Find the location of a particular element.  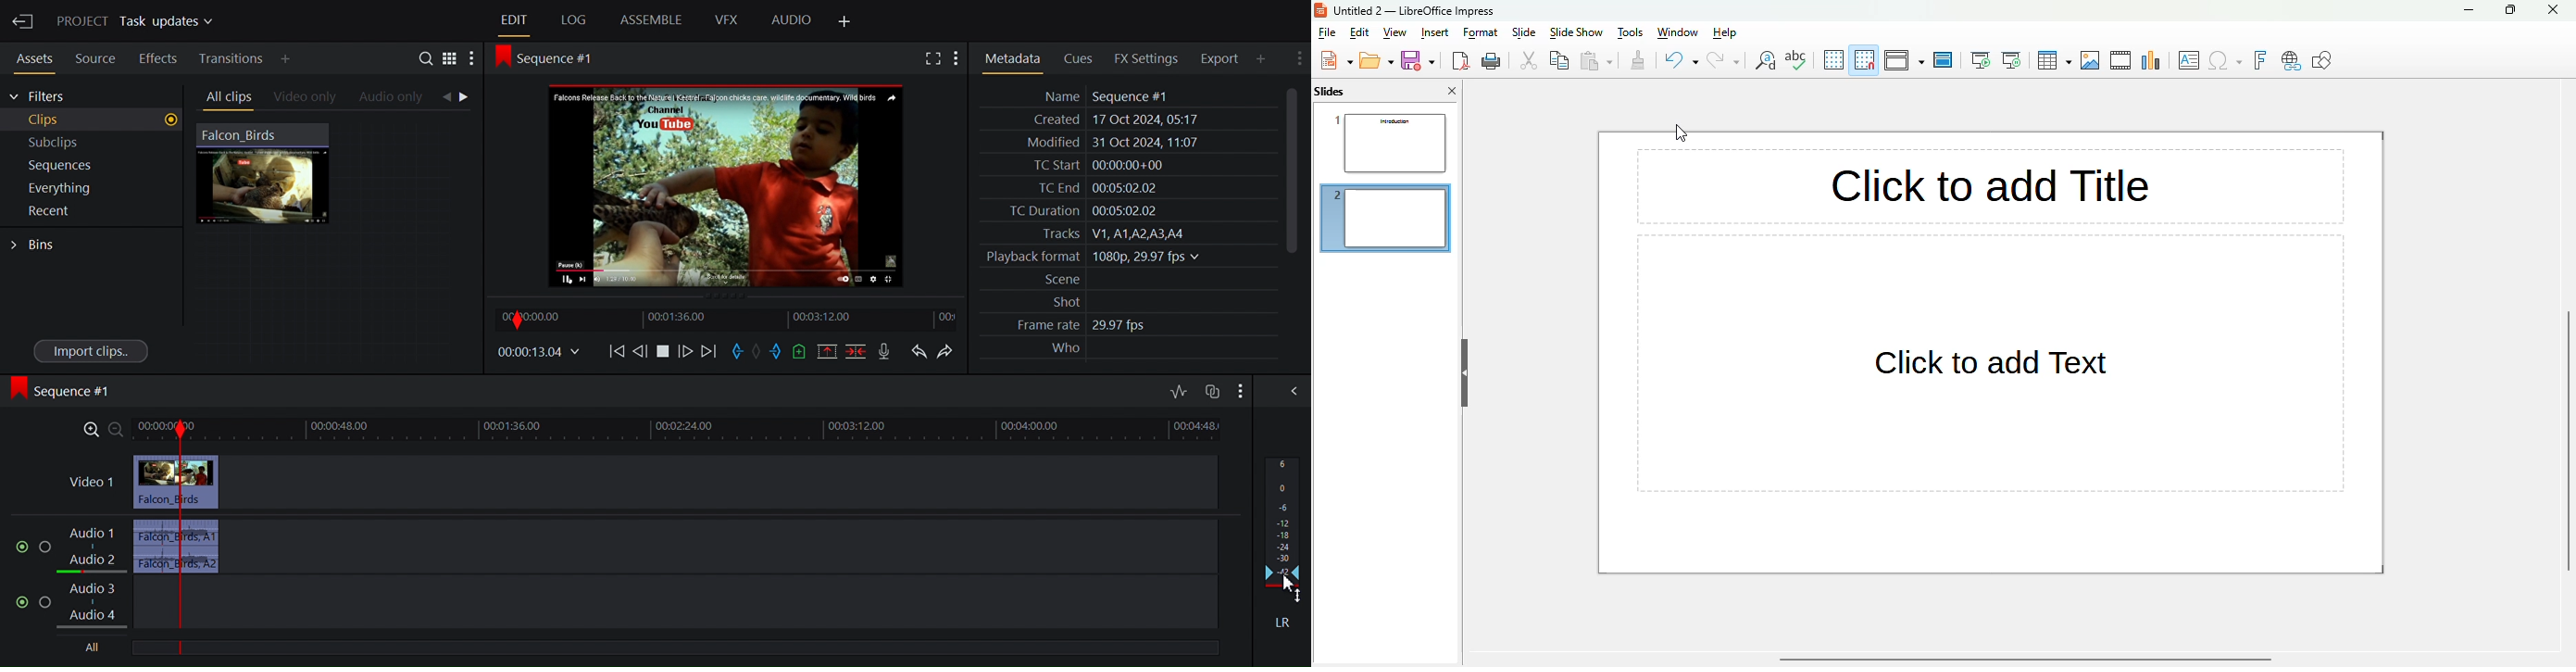

Audio 2 is located at coordinates (90, 562).